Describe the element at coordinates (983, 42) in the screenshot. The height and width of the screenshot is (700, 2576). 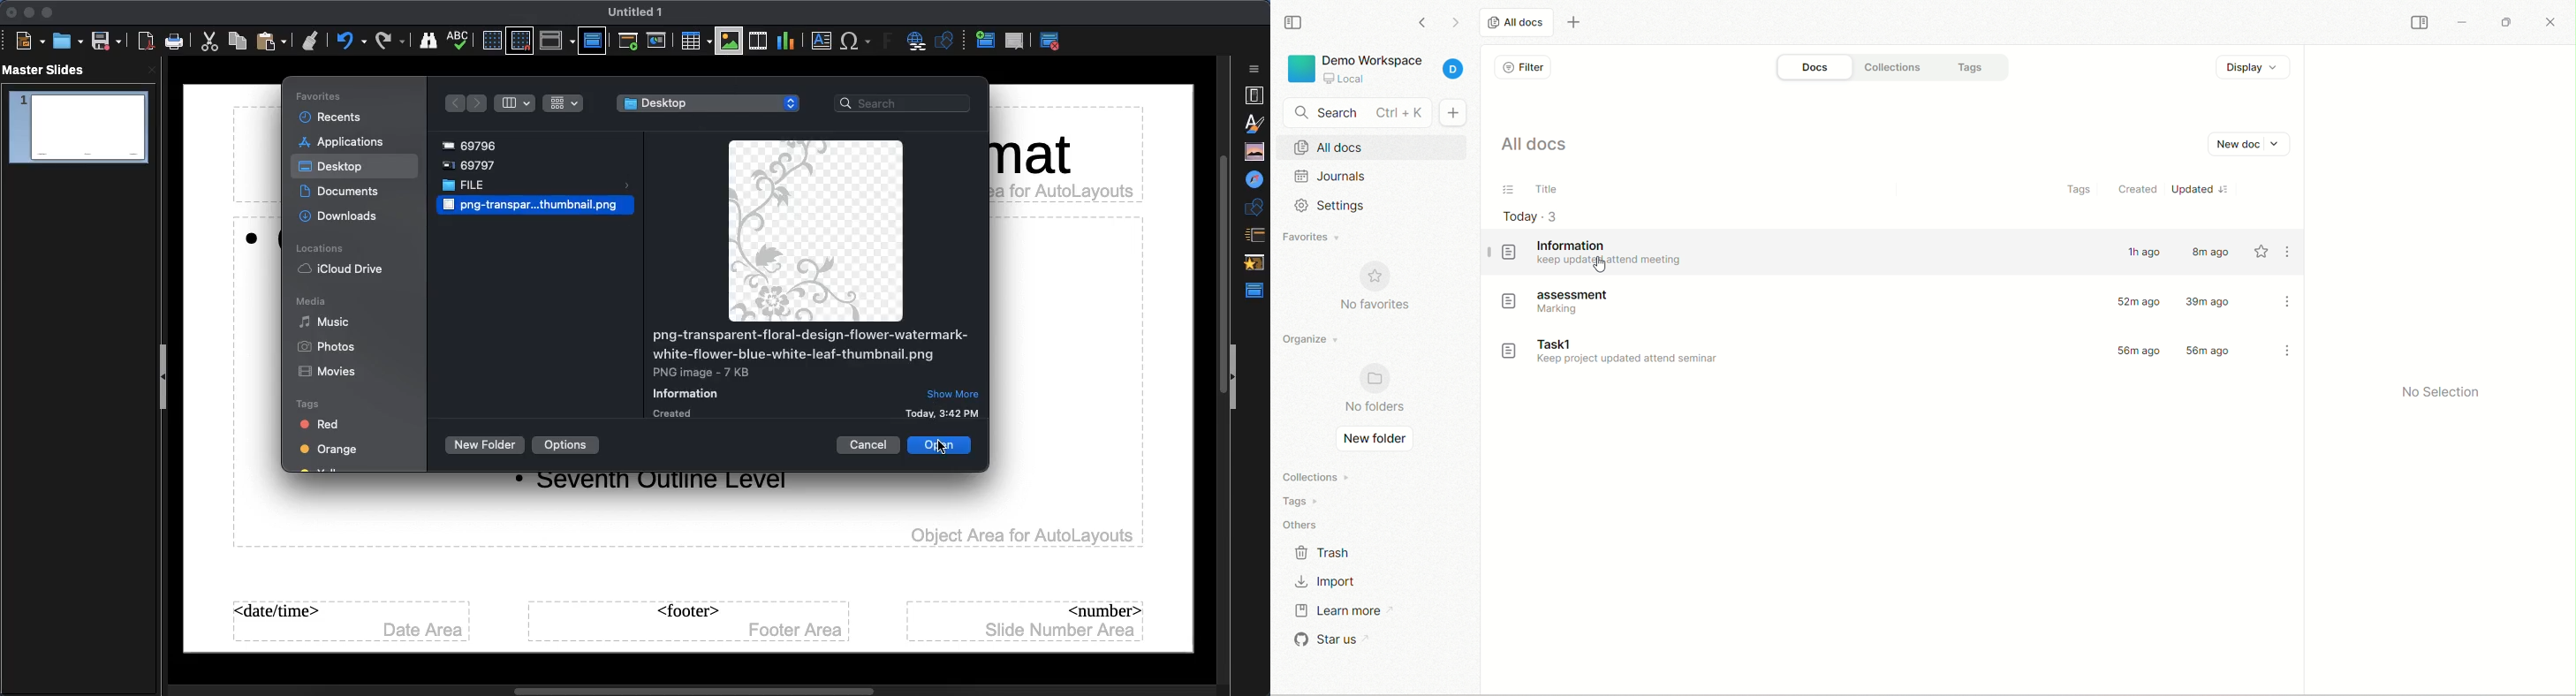
I see `New master` at that location.